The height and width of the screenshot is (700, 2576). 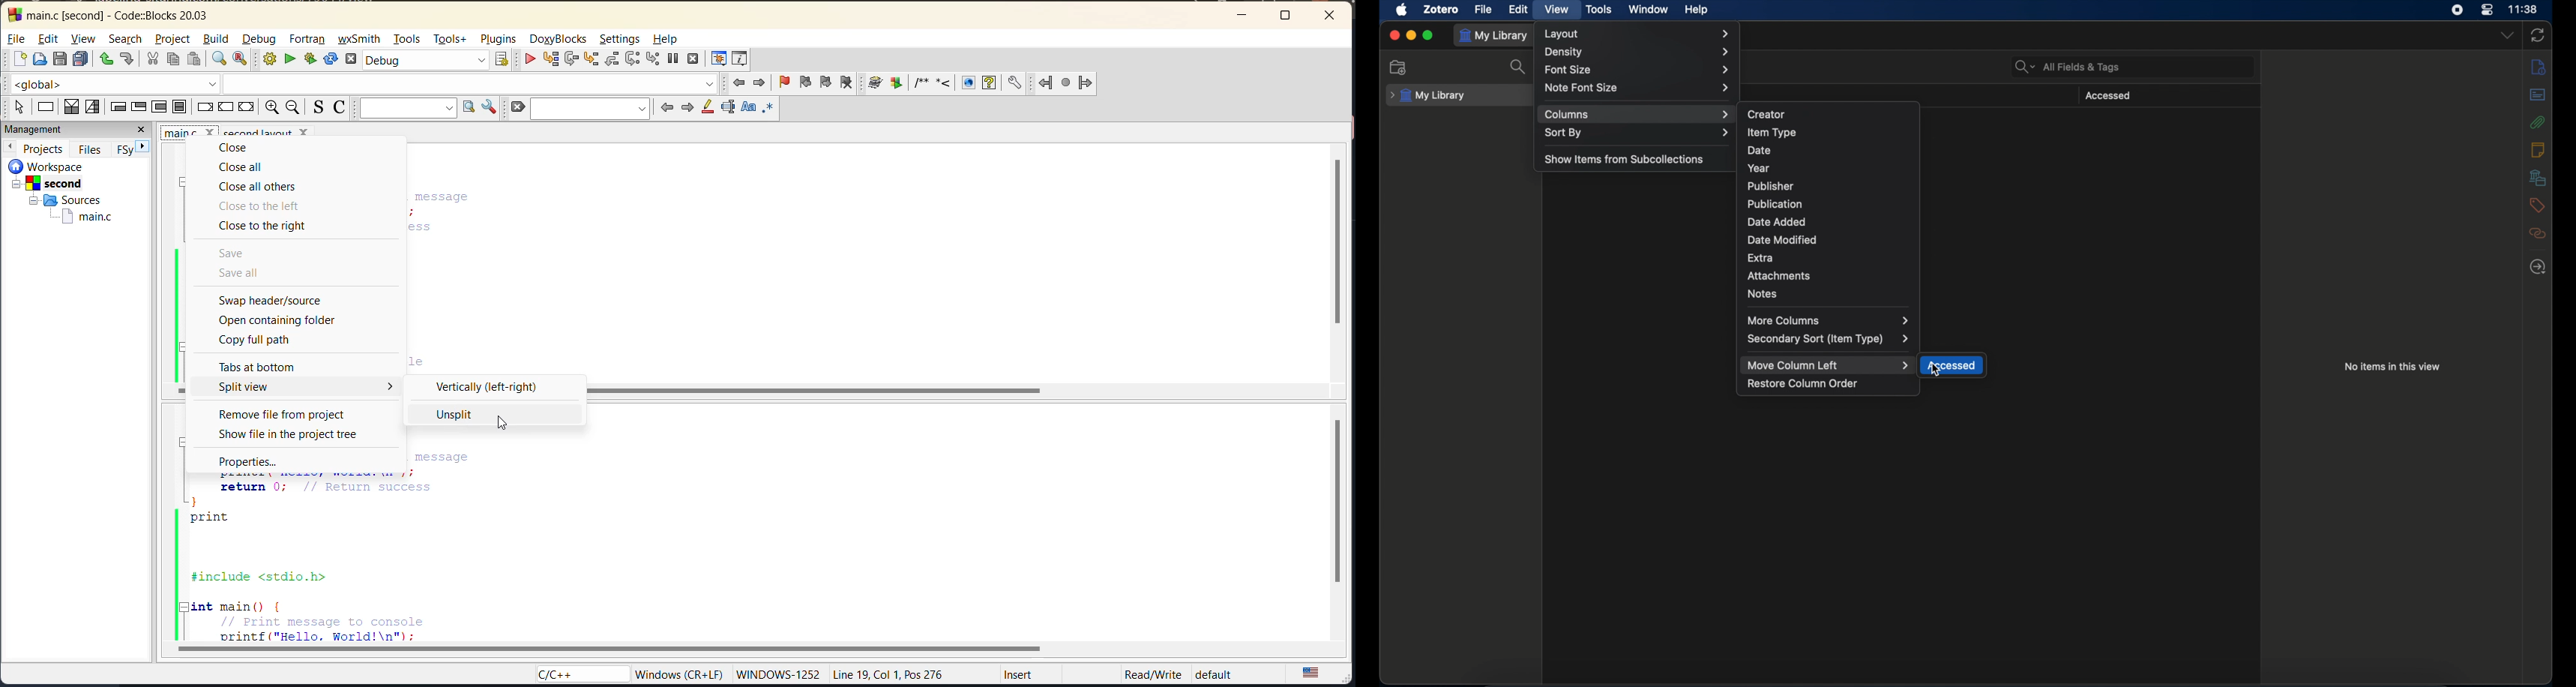 I want to click on previous, so click(x=11, y=147).